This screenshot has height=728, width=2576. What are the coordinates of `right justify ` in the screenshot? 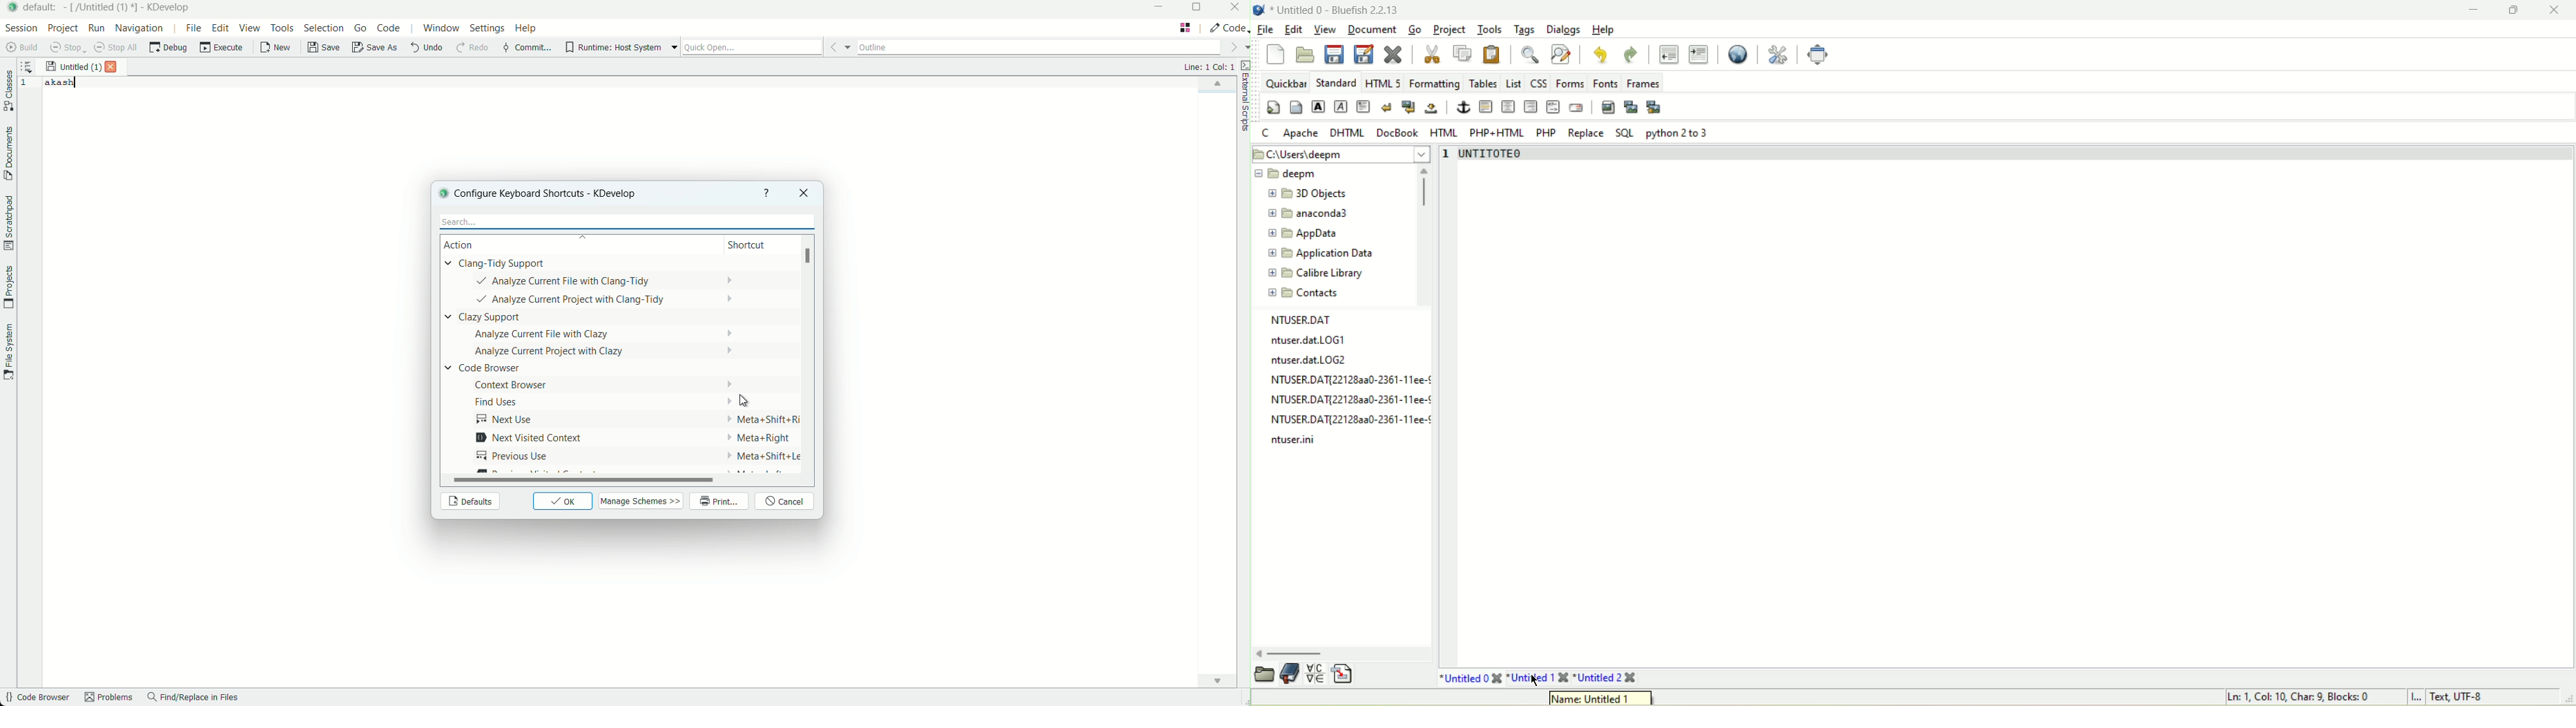 It's located at (1531, 110).